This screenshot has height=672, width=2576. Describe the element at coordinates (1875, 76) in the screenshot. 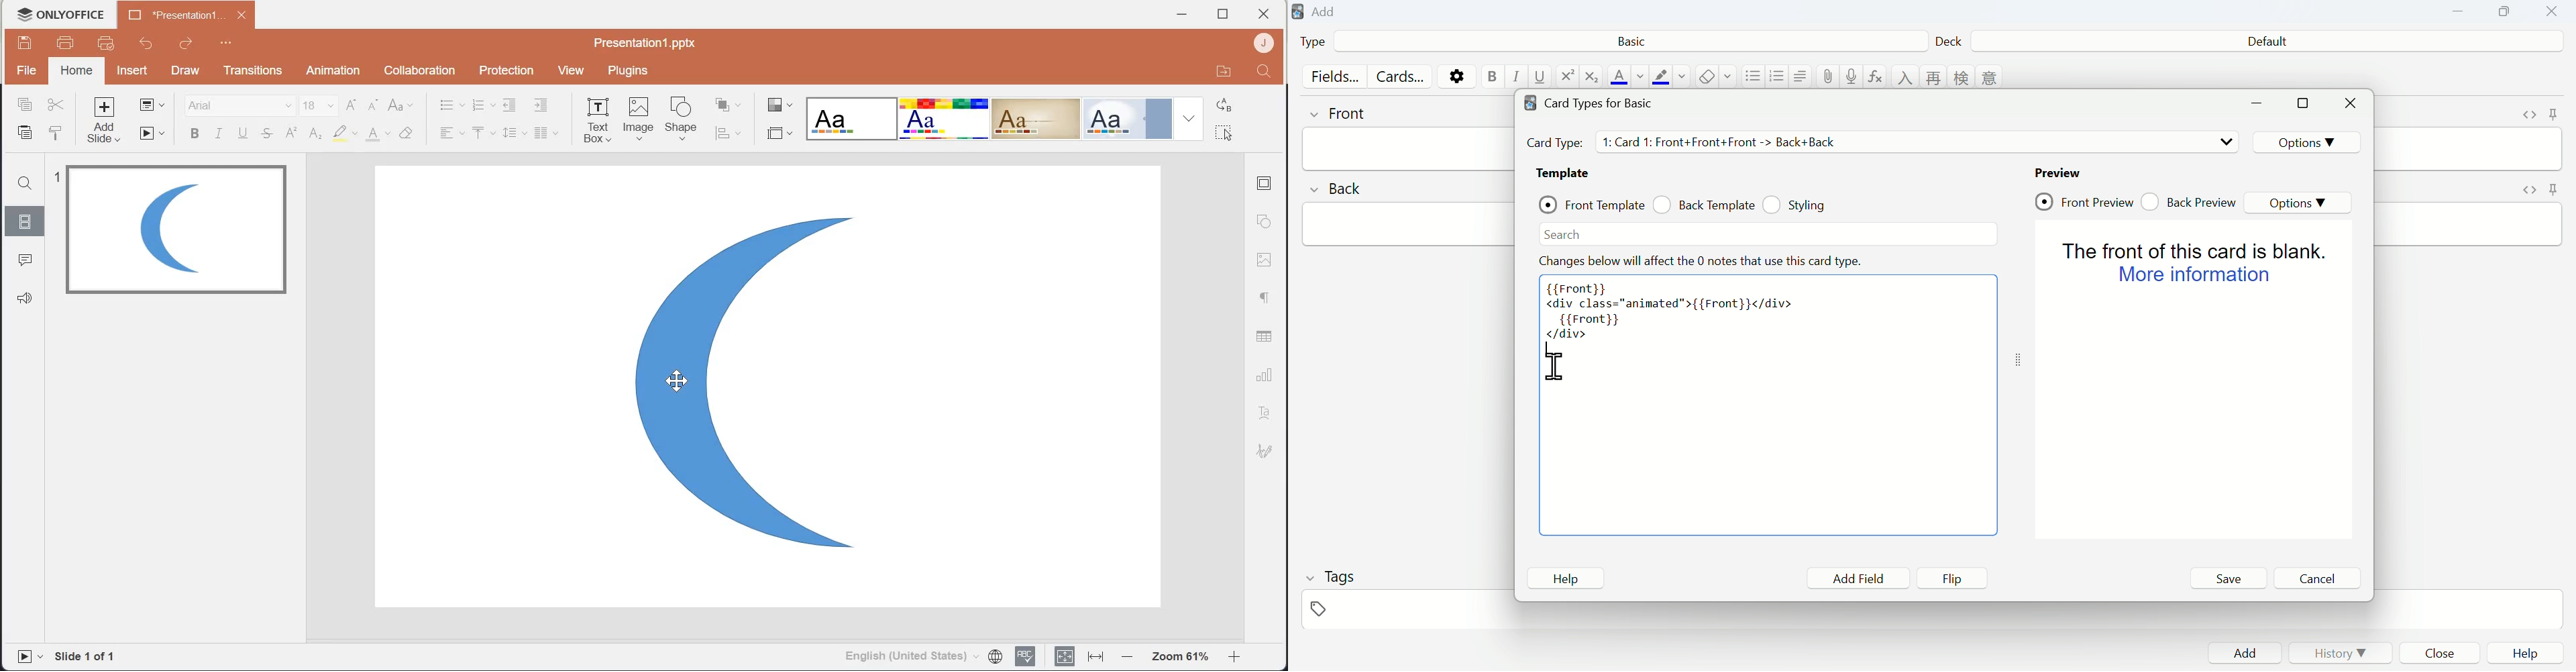

I see `equations` at that location.